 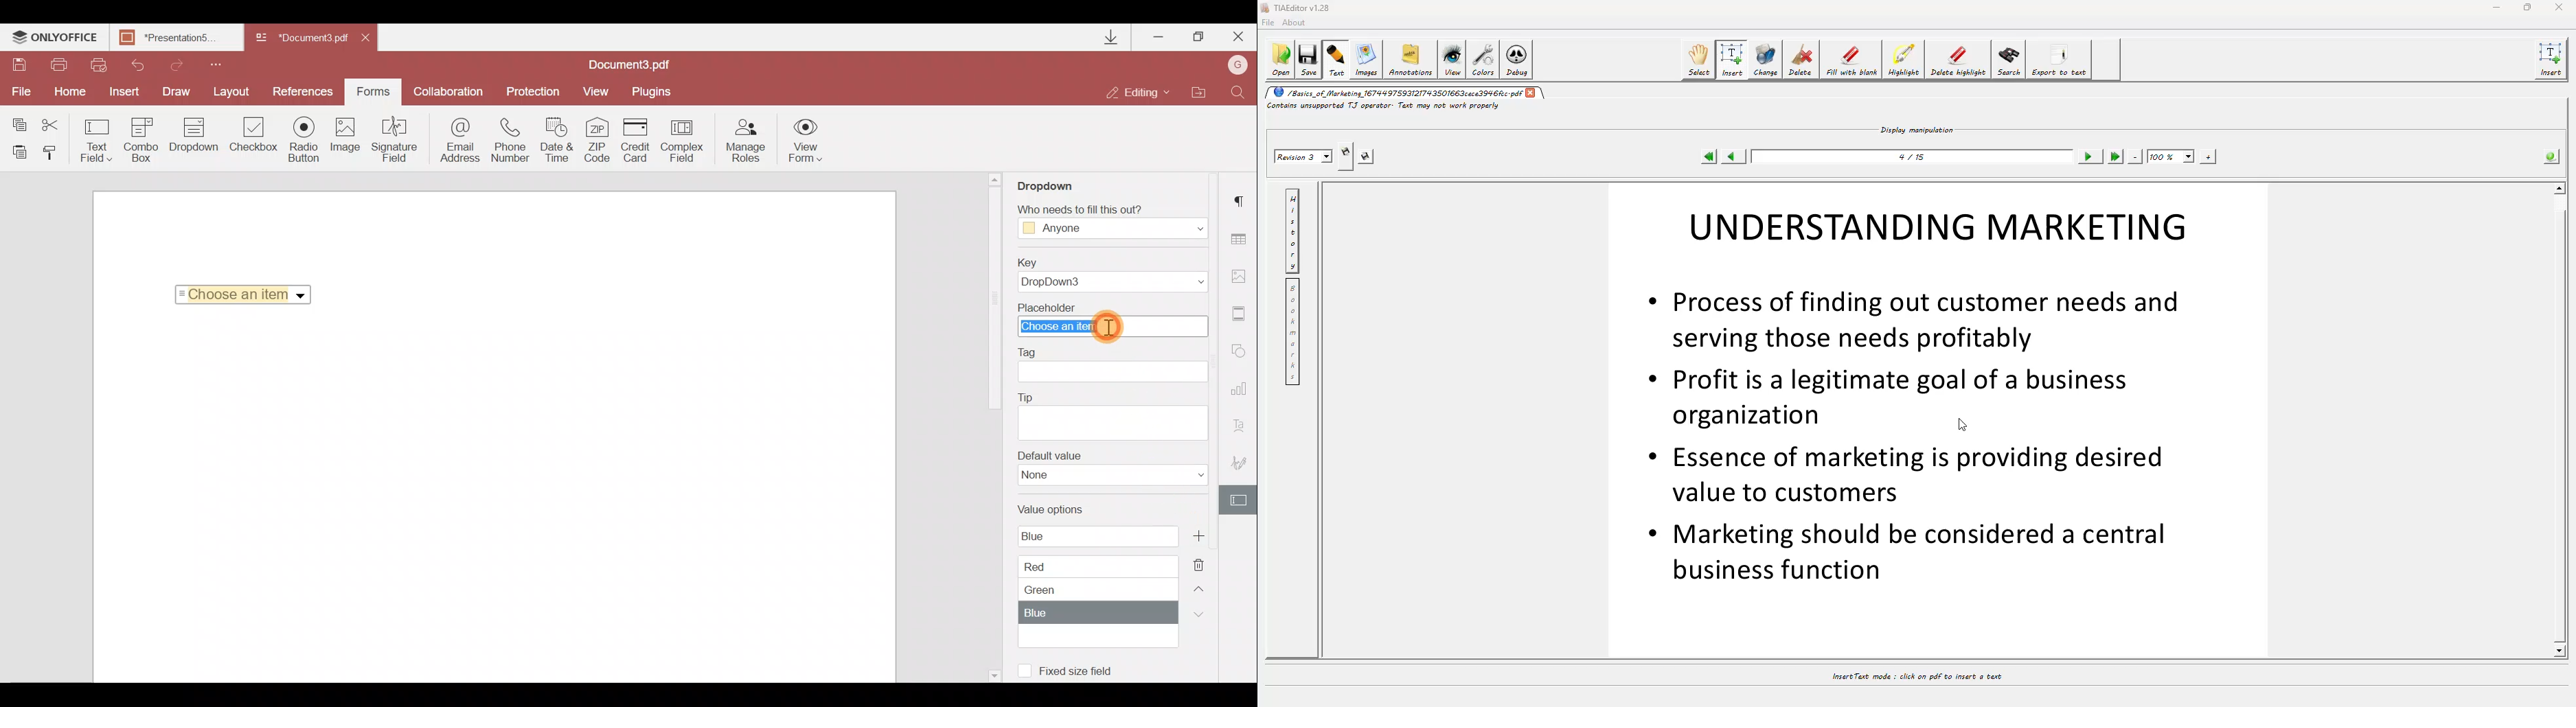 What do you see at coordinates (1700, 58) in the screenshot?
I see `select` at bounding box center [1700, 58].